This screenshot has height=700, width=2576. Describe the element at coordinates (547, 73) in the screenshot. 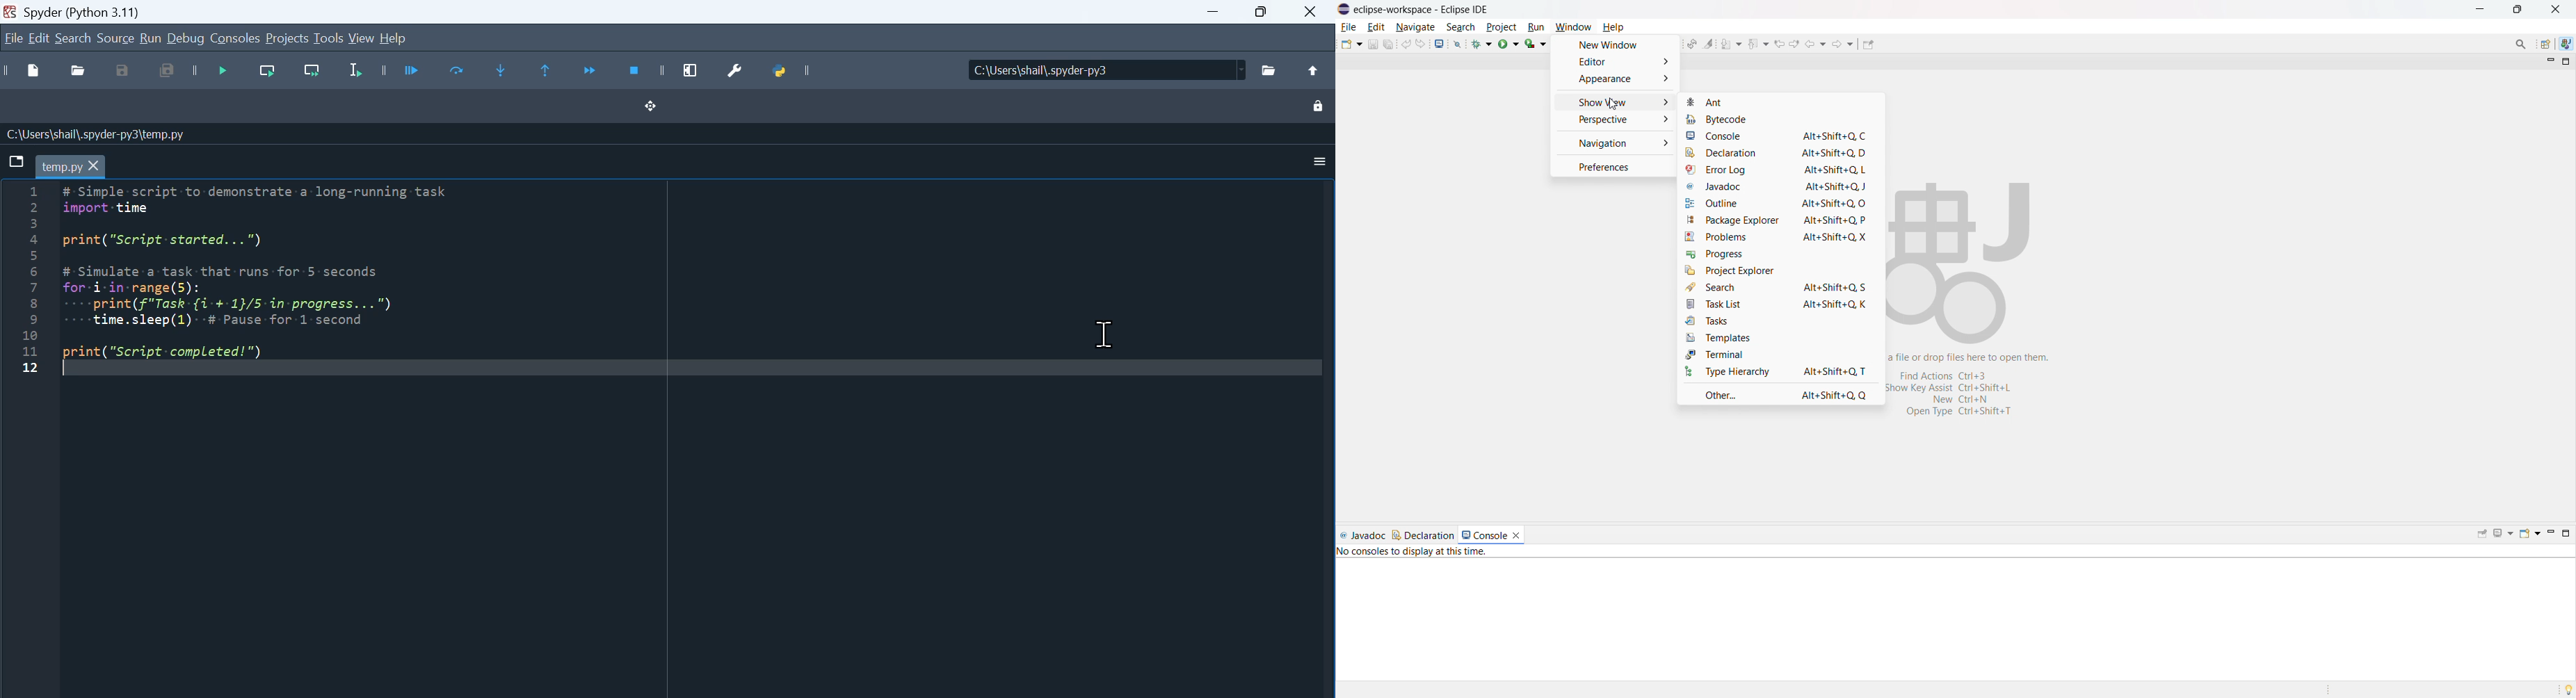

I see `Execute until same function returns` at that location.